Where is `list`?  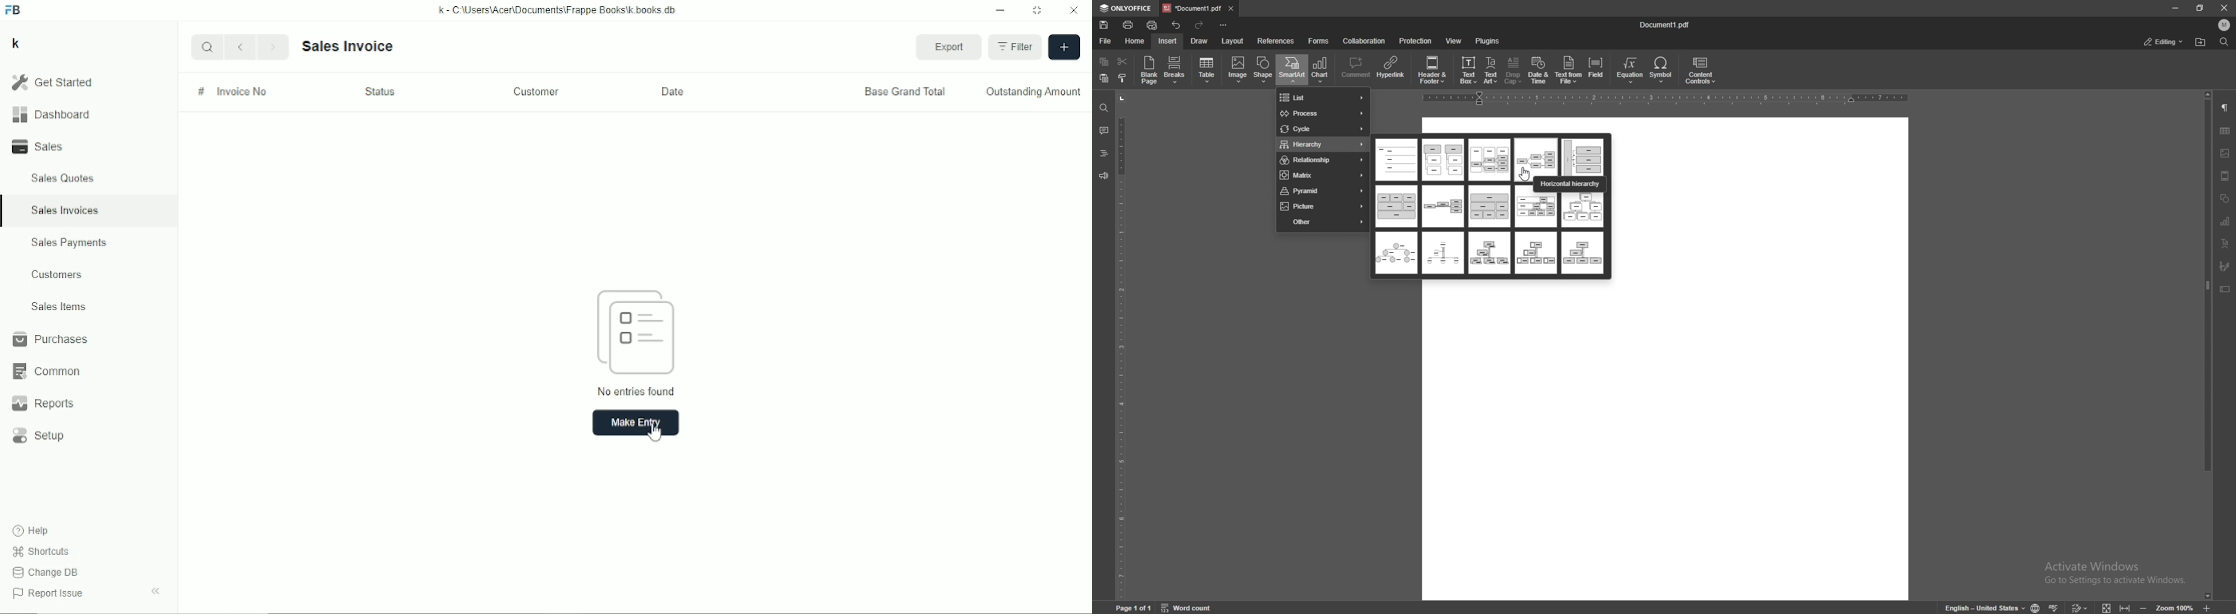 list is located at coordinates (1322, 98).